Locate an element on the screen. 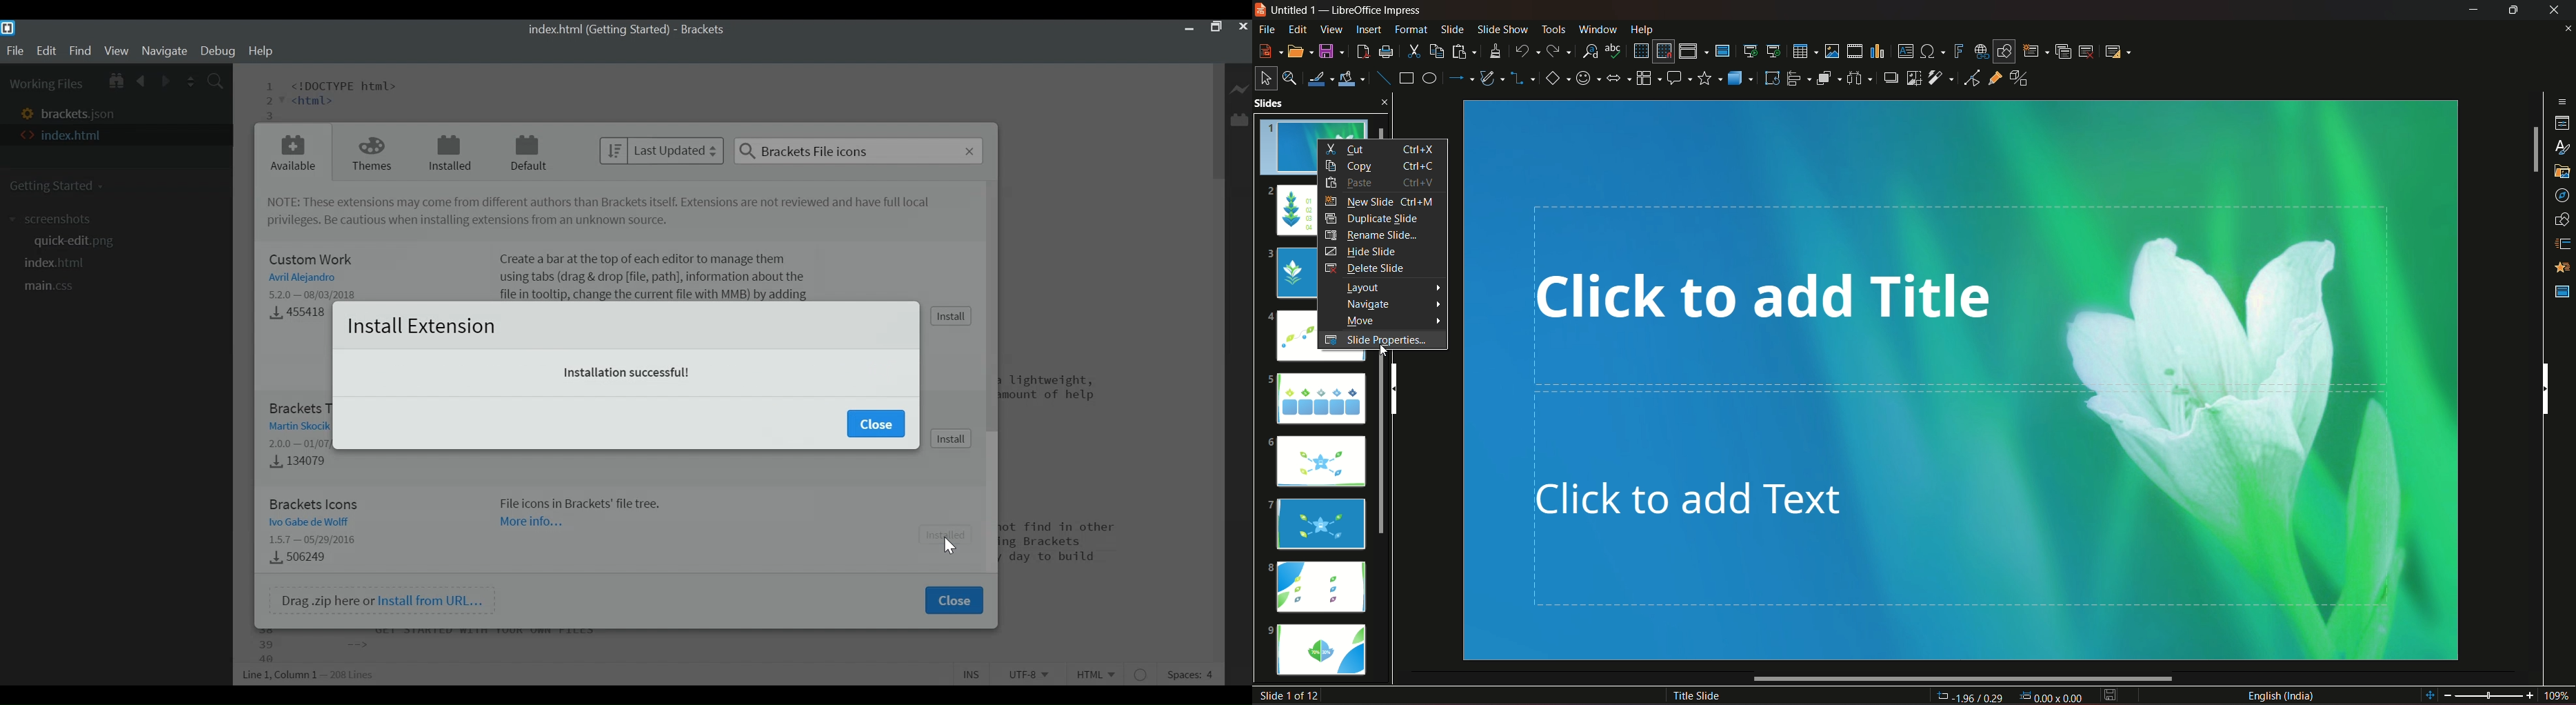 The height and width of the screenshot is (728, 2576). callout shapes is located at coordinates (1680, 77).